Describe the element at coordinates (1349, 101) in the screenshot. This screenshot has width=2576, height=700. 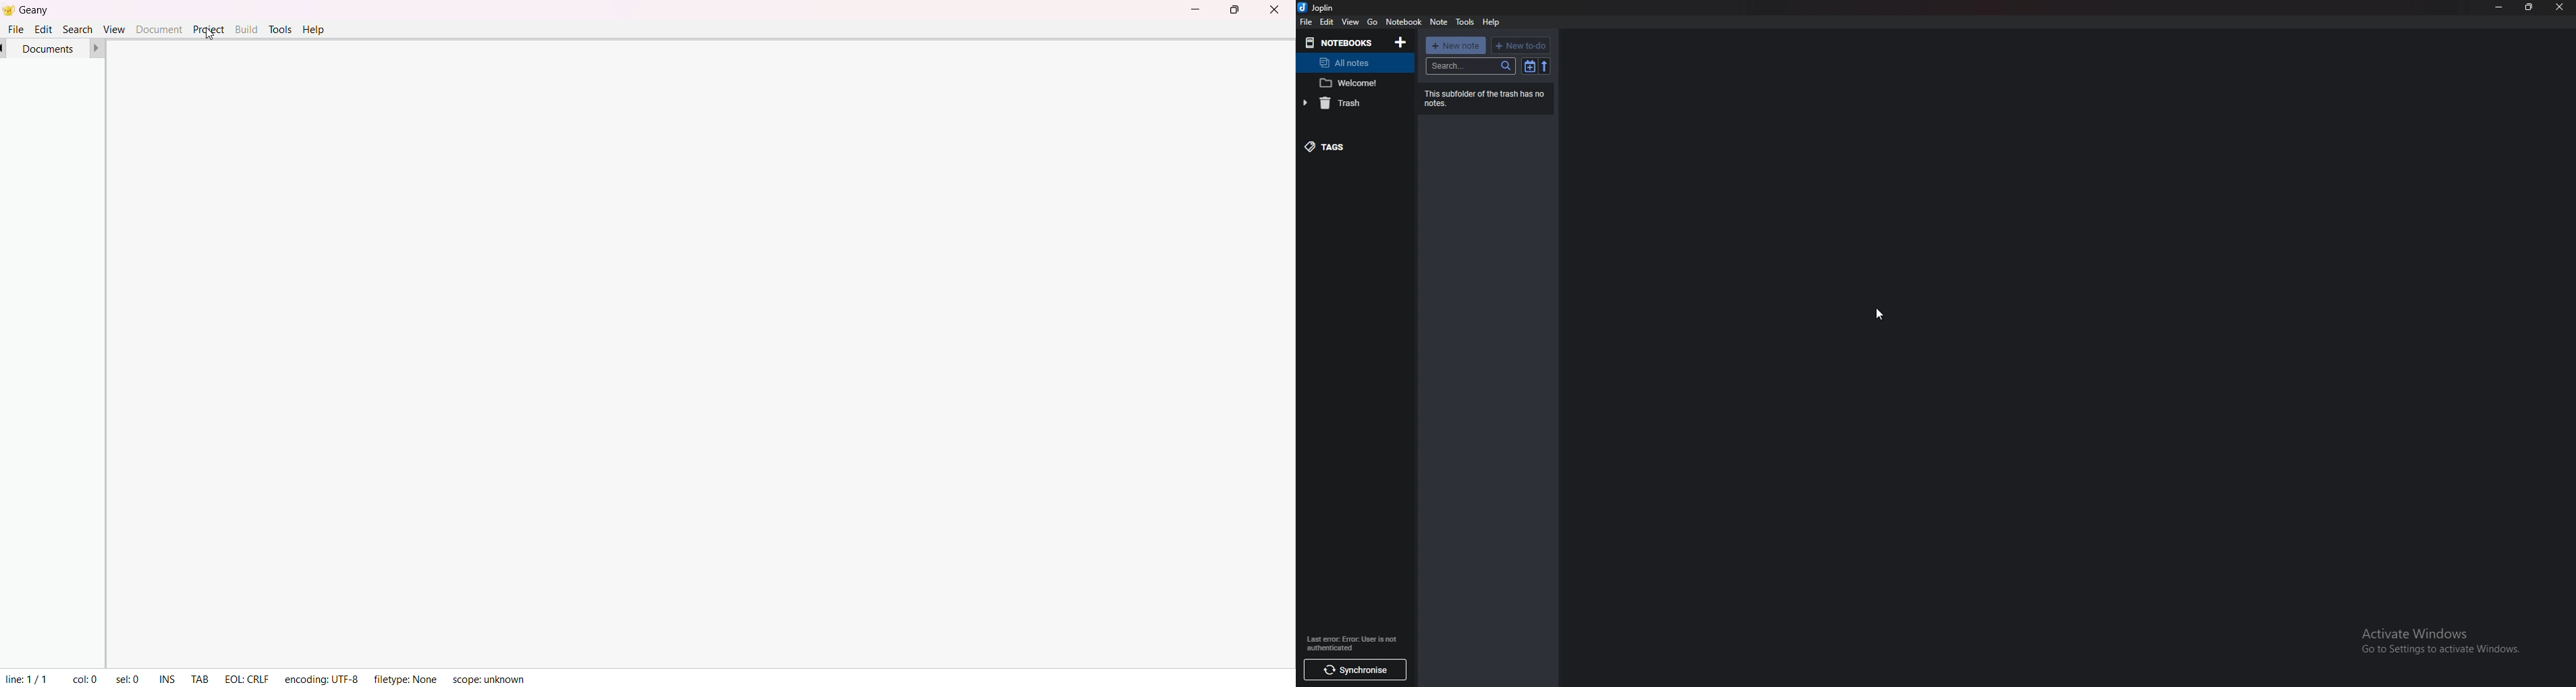
I see `trash` at that location.